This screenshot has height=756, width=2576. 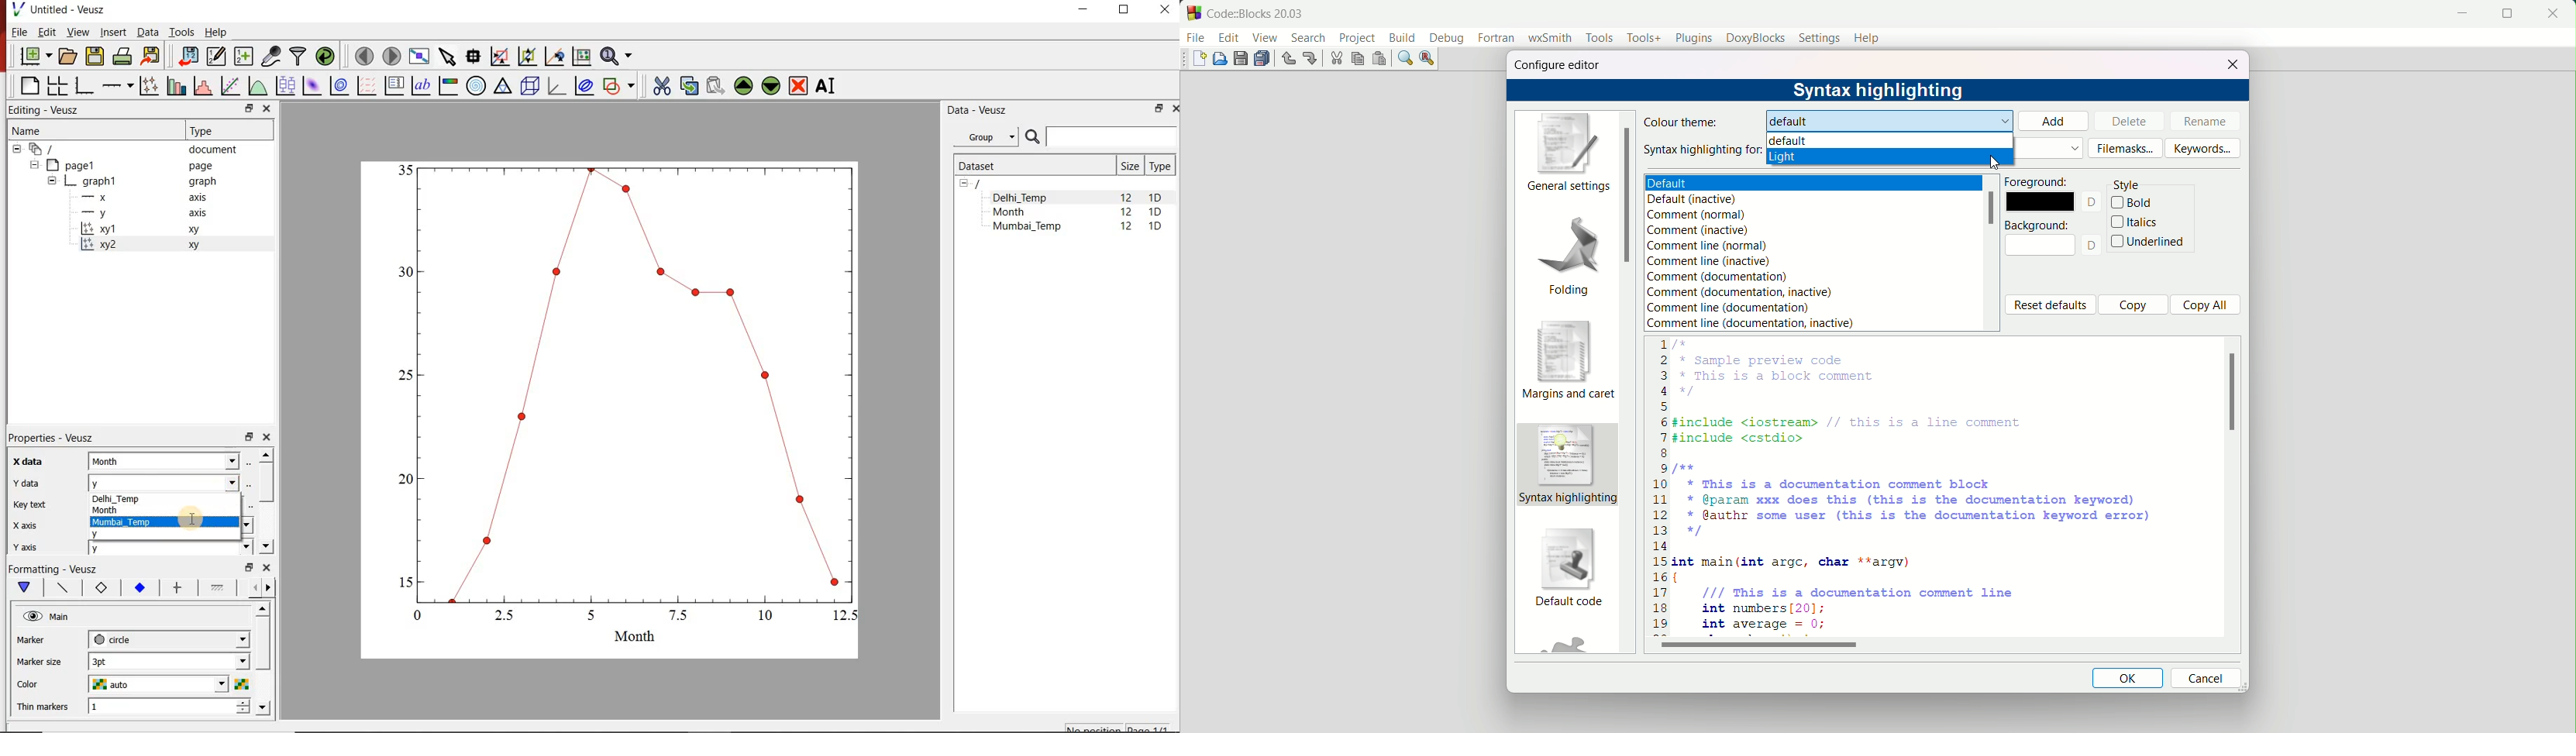 What do you see at coordinates (1683, 121) in the screenshot?
I see `colour theme` at bounding box center [1683, 121].